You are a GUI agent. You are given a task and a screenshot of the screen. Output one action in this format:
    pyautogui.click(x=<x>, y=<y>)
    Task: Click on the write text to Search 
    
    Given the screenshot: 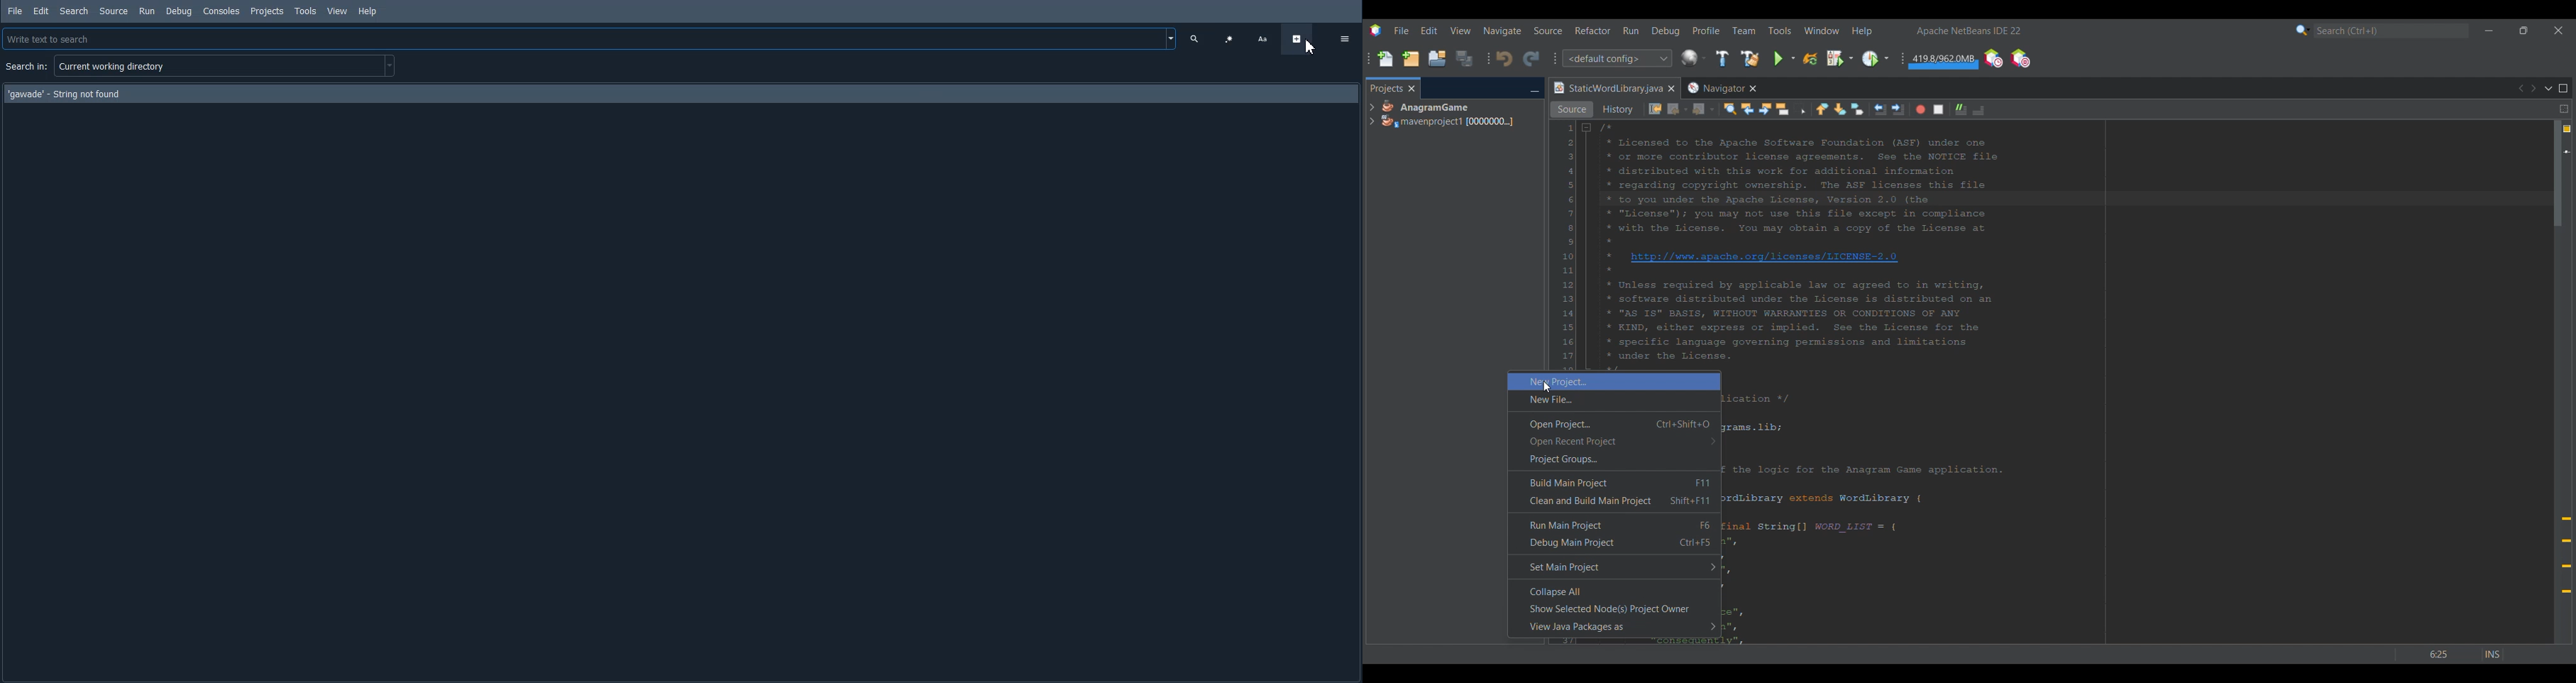 What is the action you would take?
    pyautogui.click(x=591, y=38)
    